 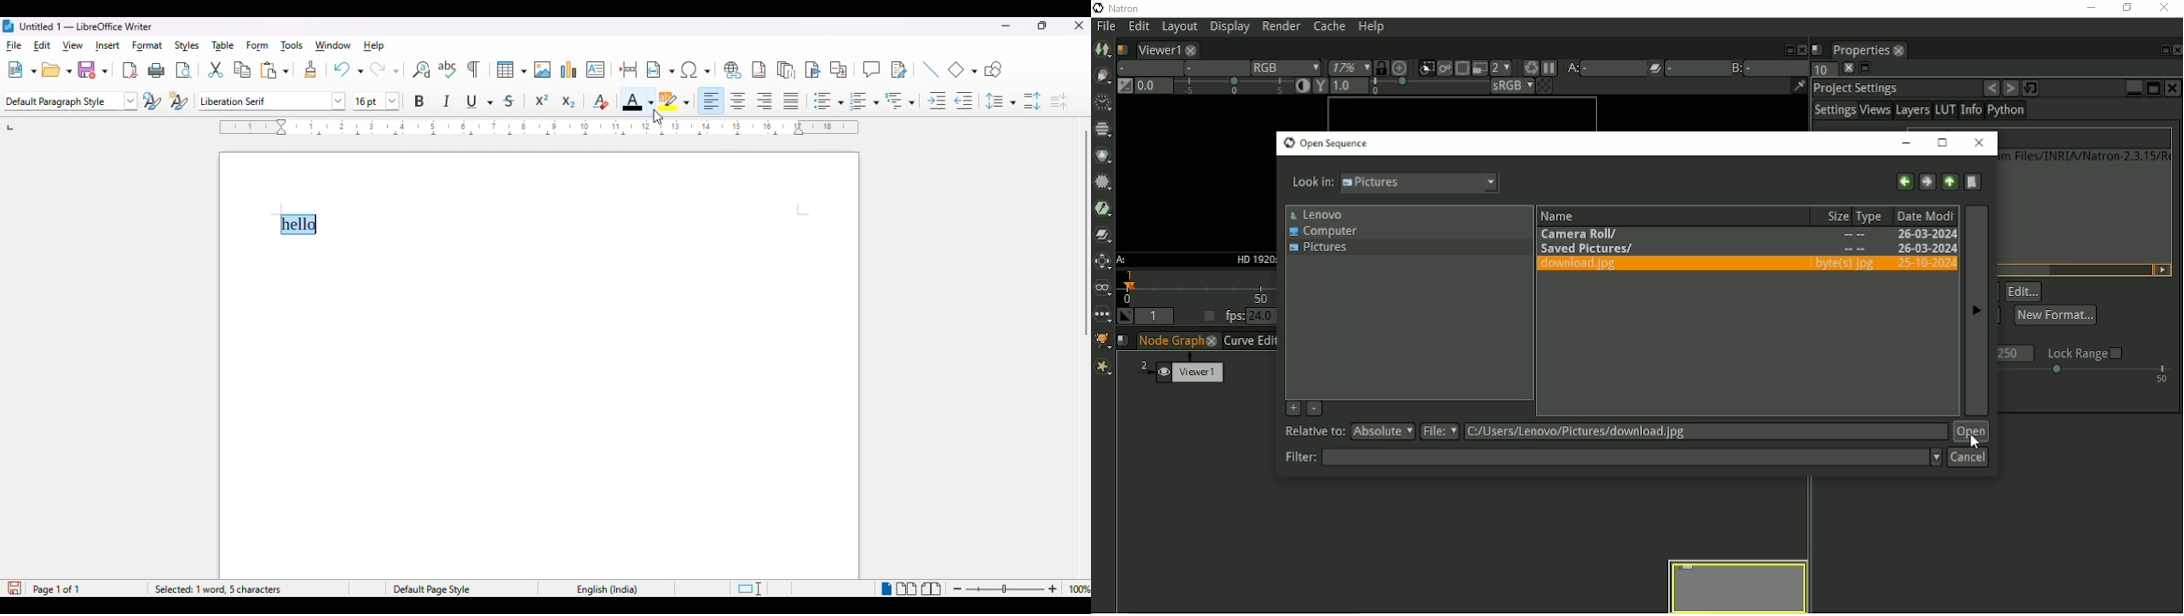 I want to click on toggle ordered list, so click(x=865, y=101).